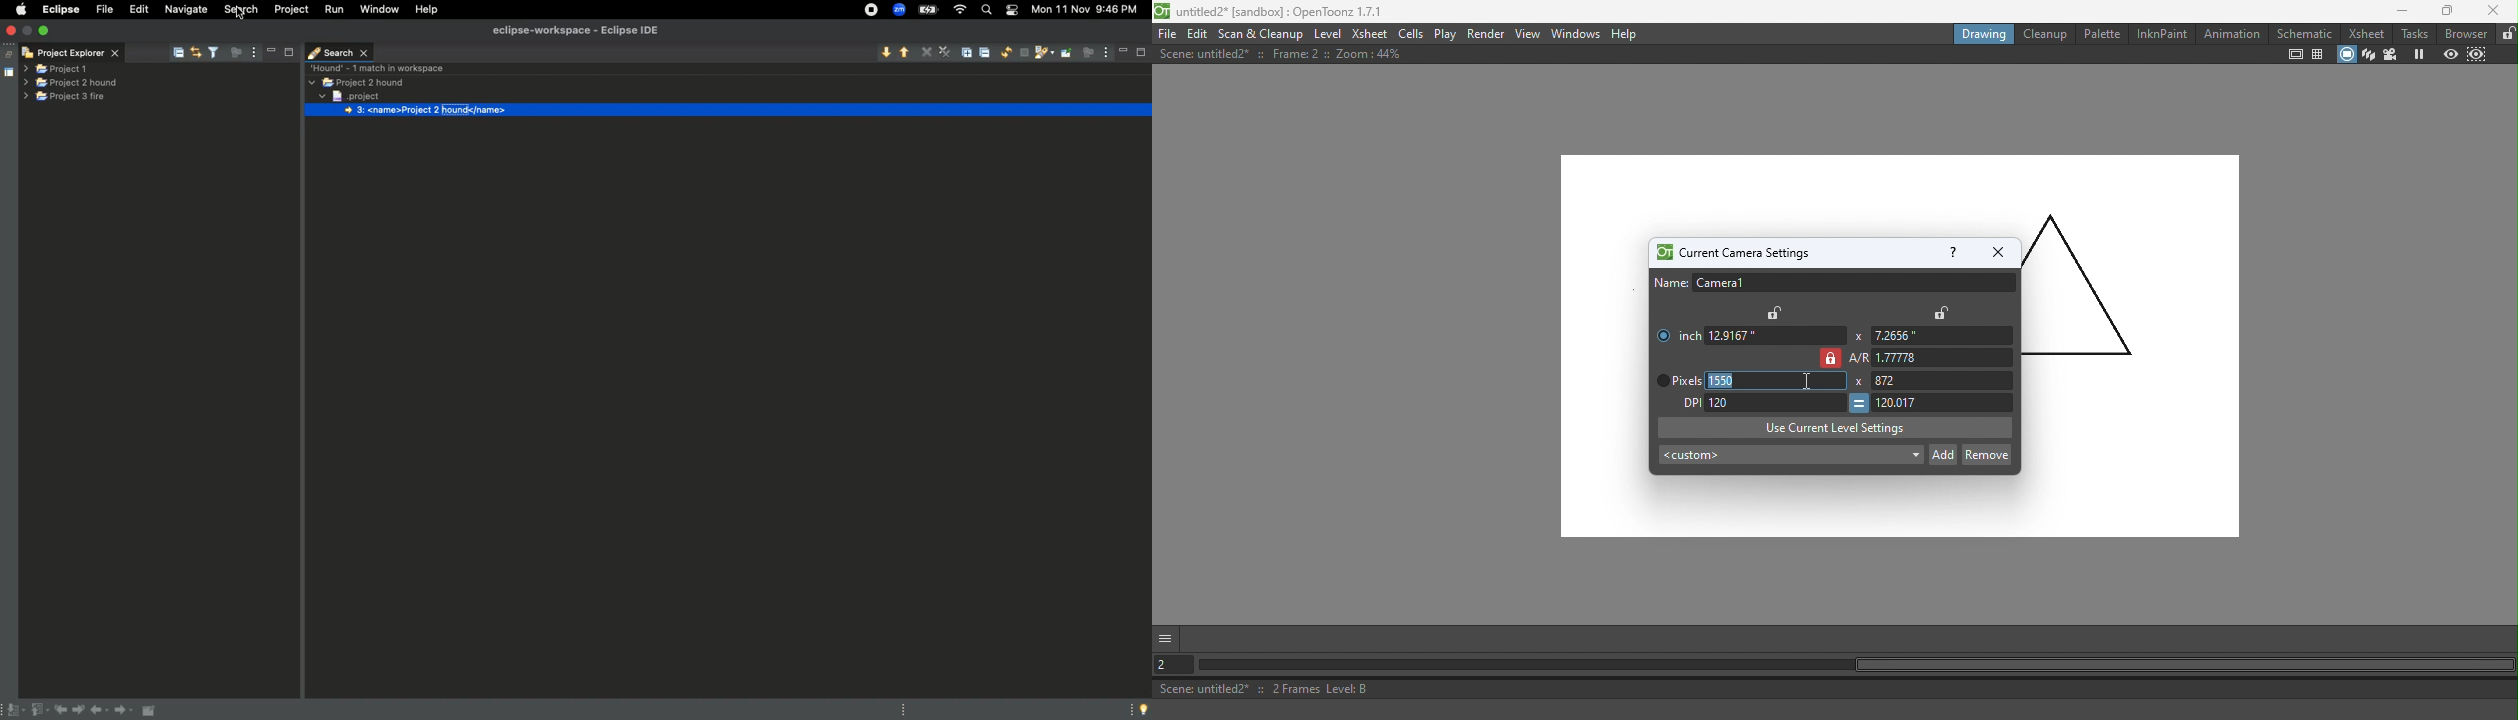  I want to click on Project 3 fire, so click(62, 98).